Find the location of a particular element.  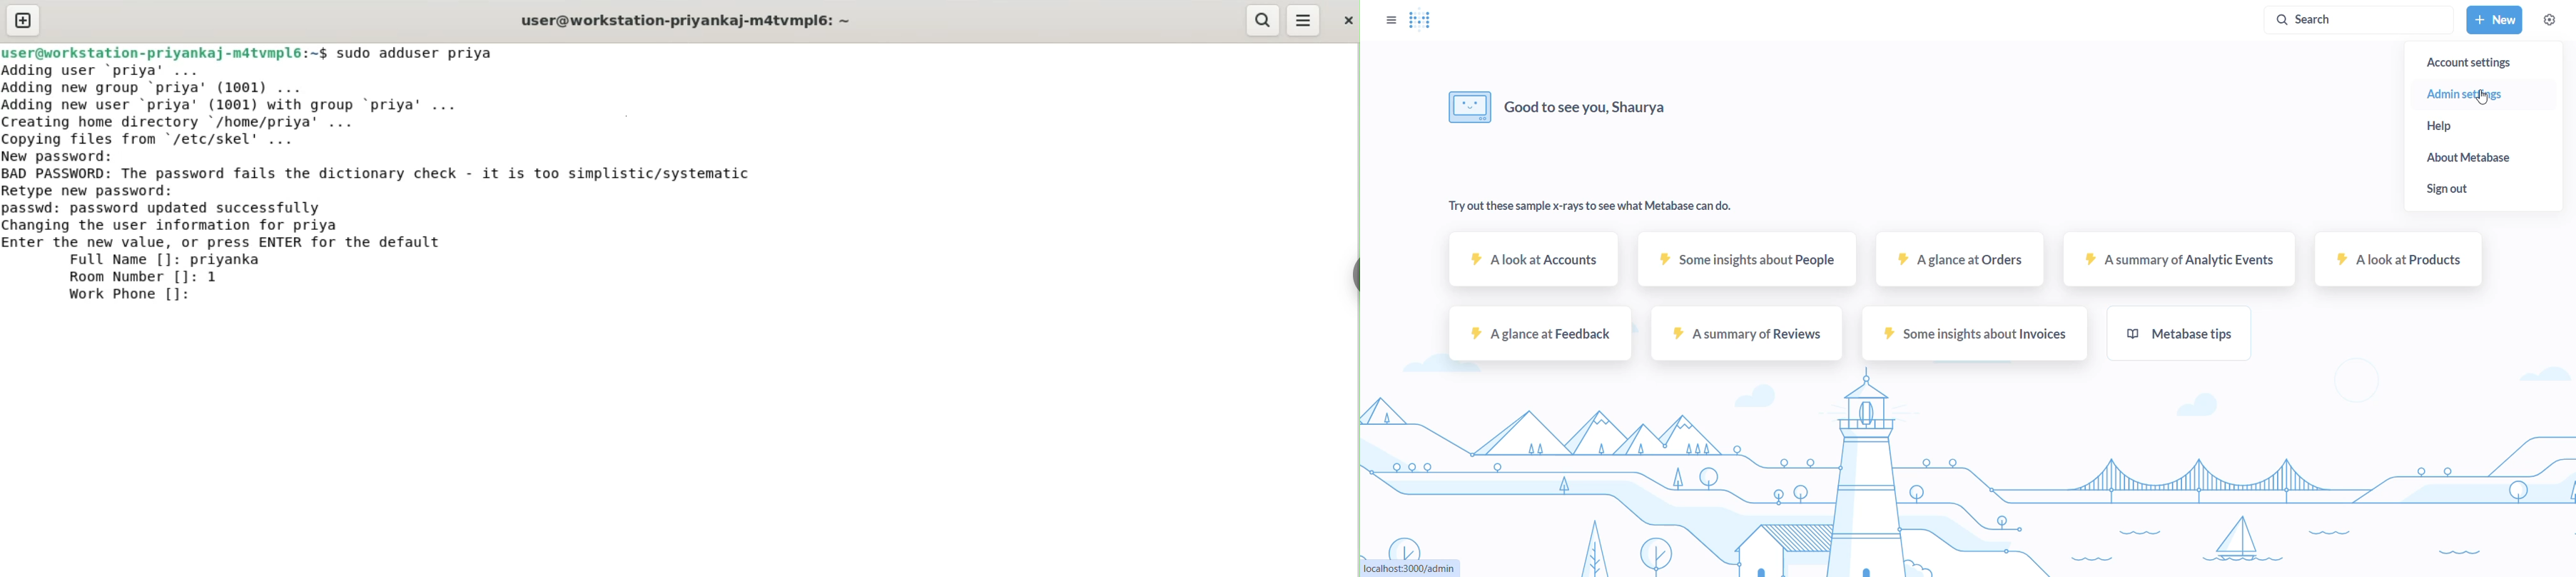

A summary of Analytic events is located at coordinates (2184, 265).